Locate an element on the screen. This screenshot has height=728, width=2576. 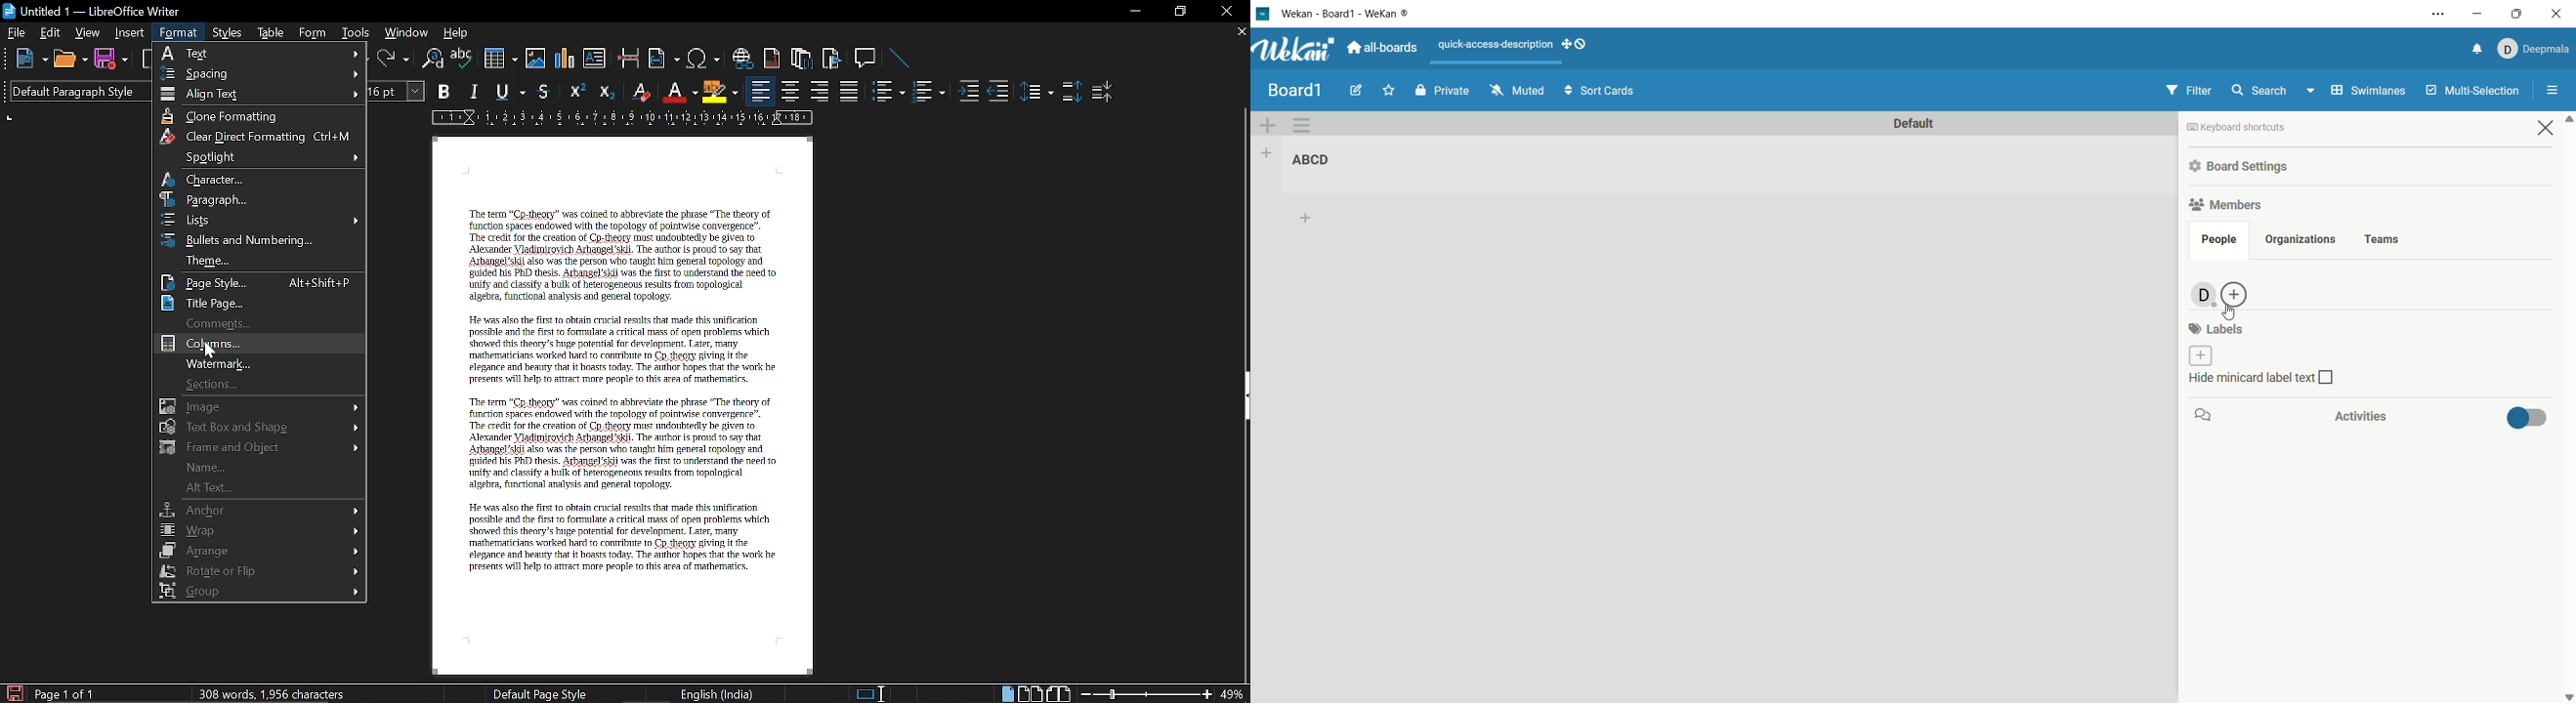
notification is located at coordinates (2480, 49).